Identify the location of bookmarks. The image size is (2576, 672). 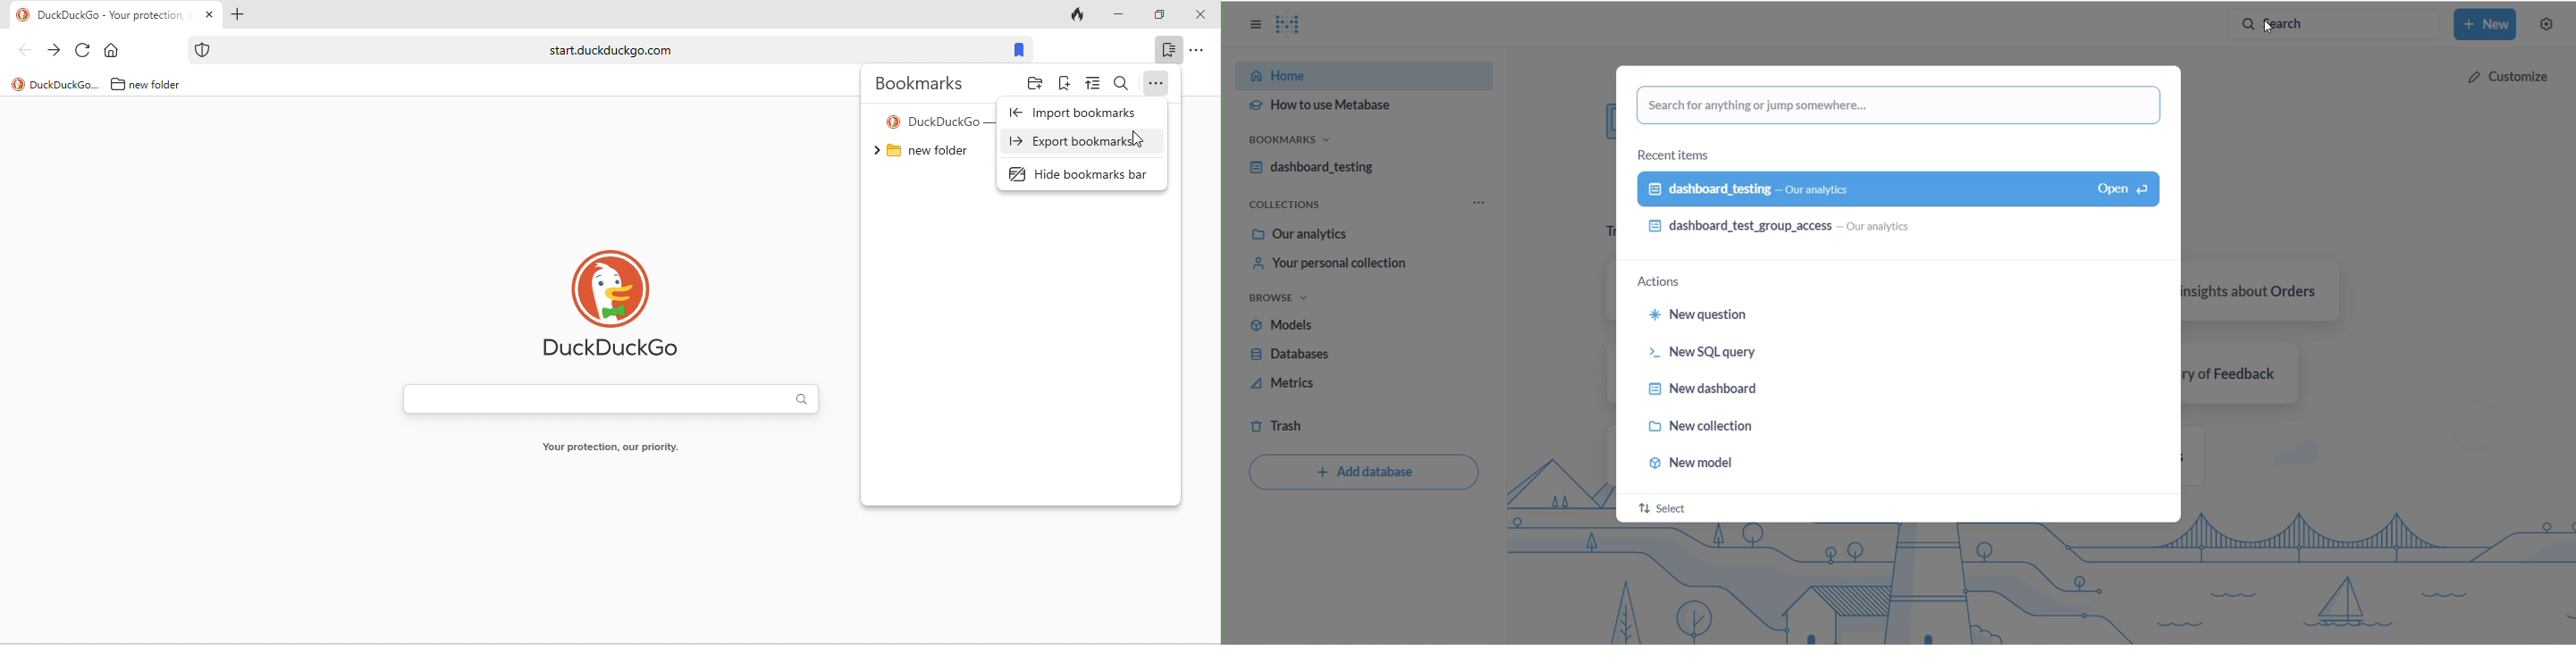
(919, 83).